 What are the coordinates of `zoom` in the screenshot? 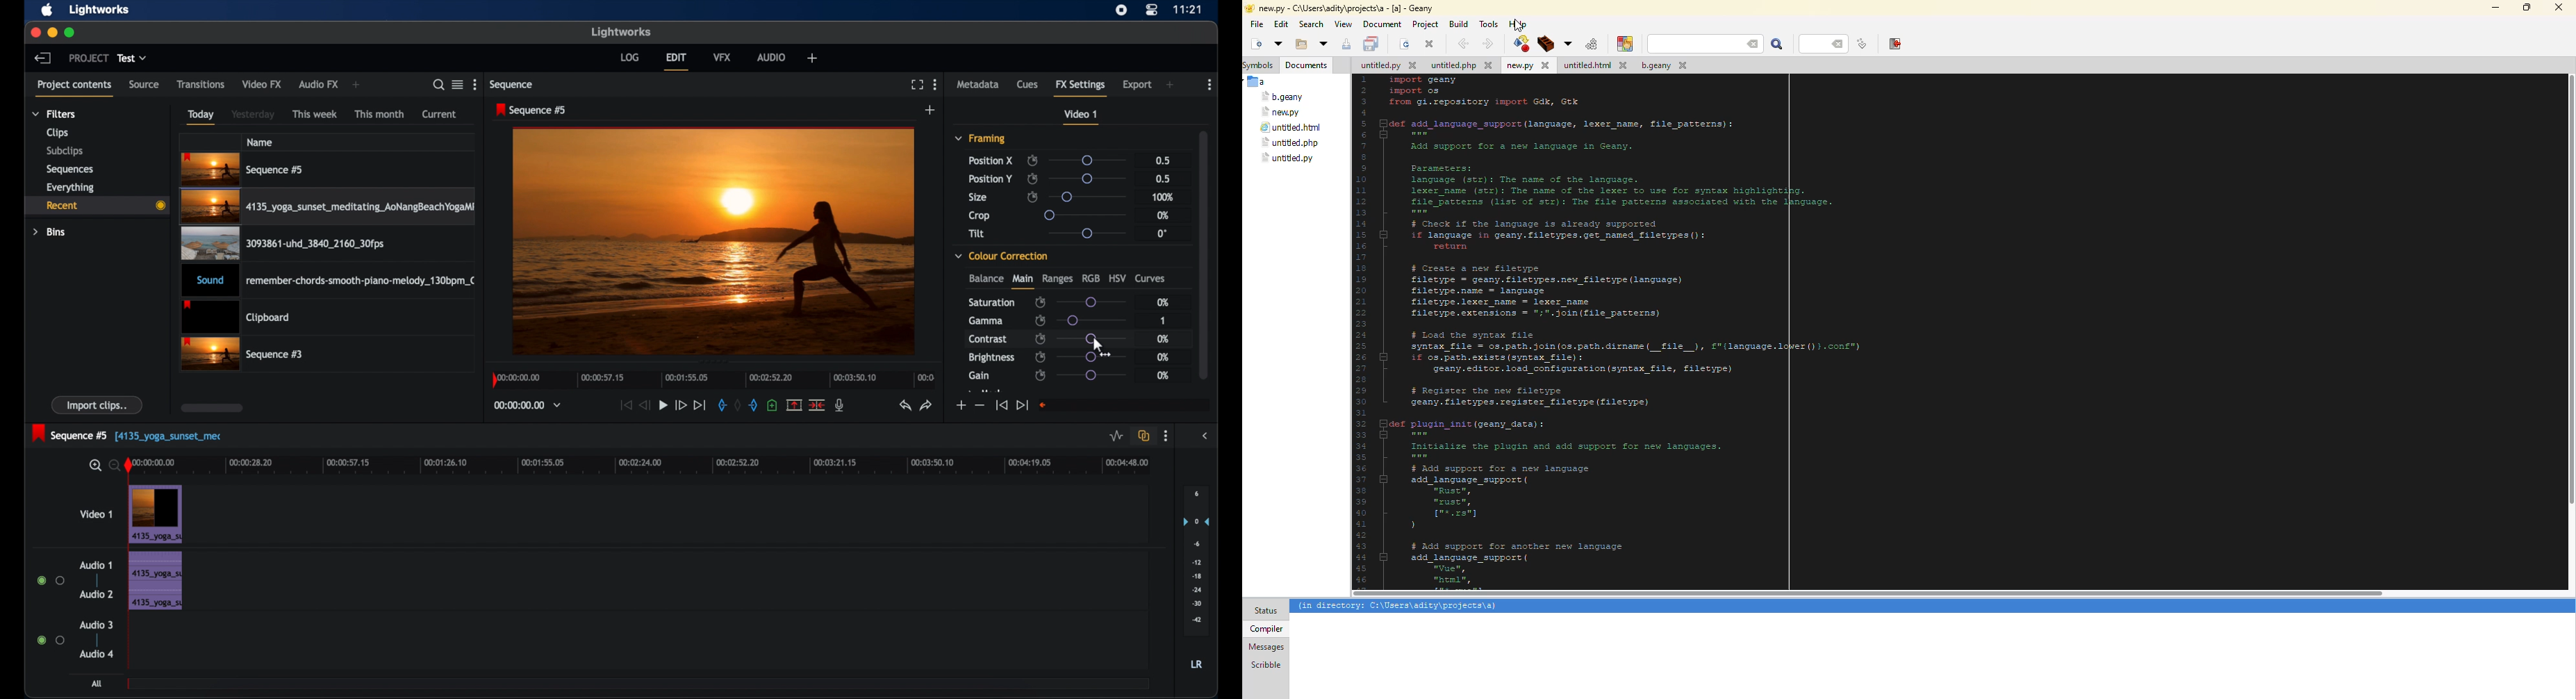 It's located at (101, 466).